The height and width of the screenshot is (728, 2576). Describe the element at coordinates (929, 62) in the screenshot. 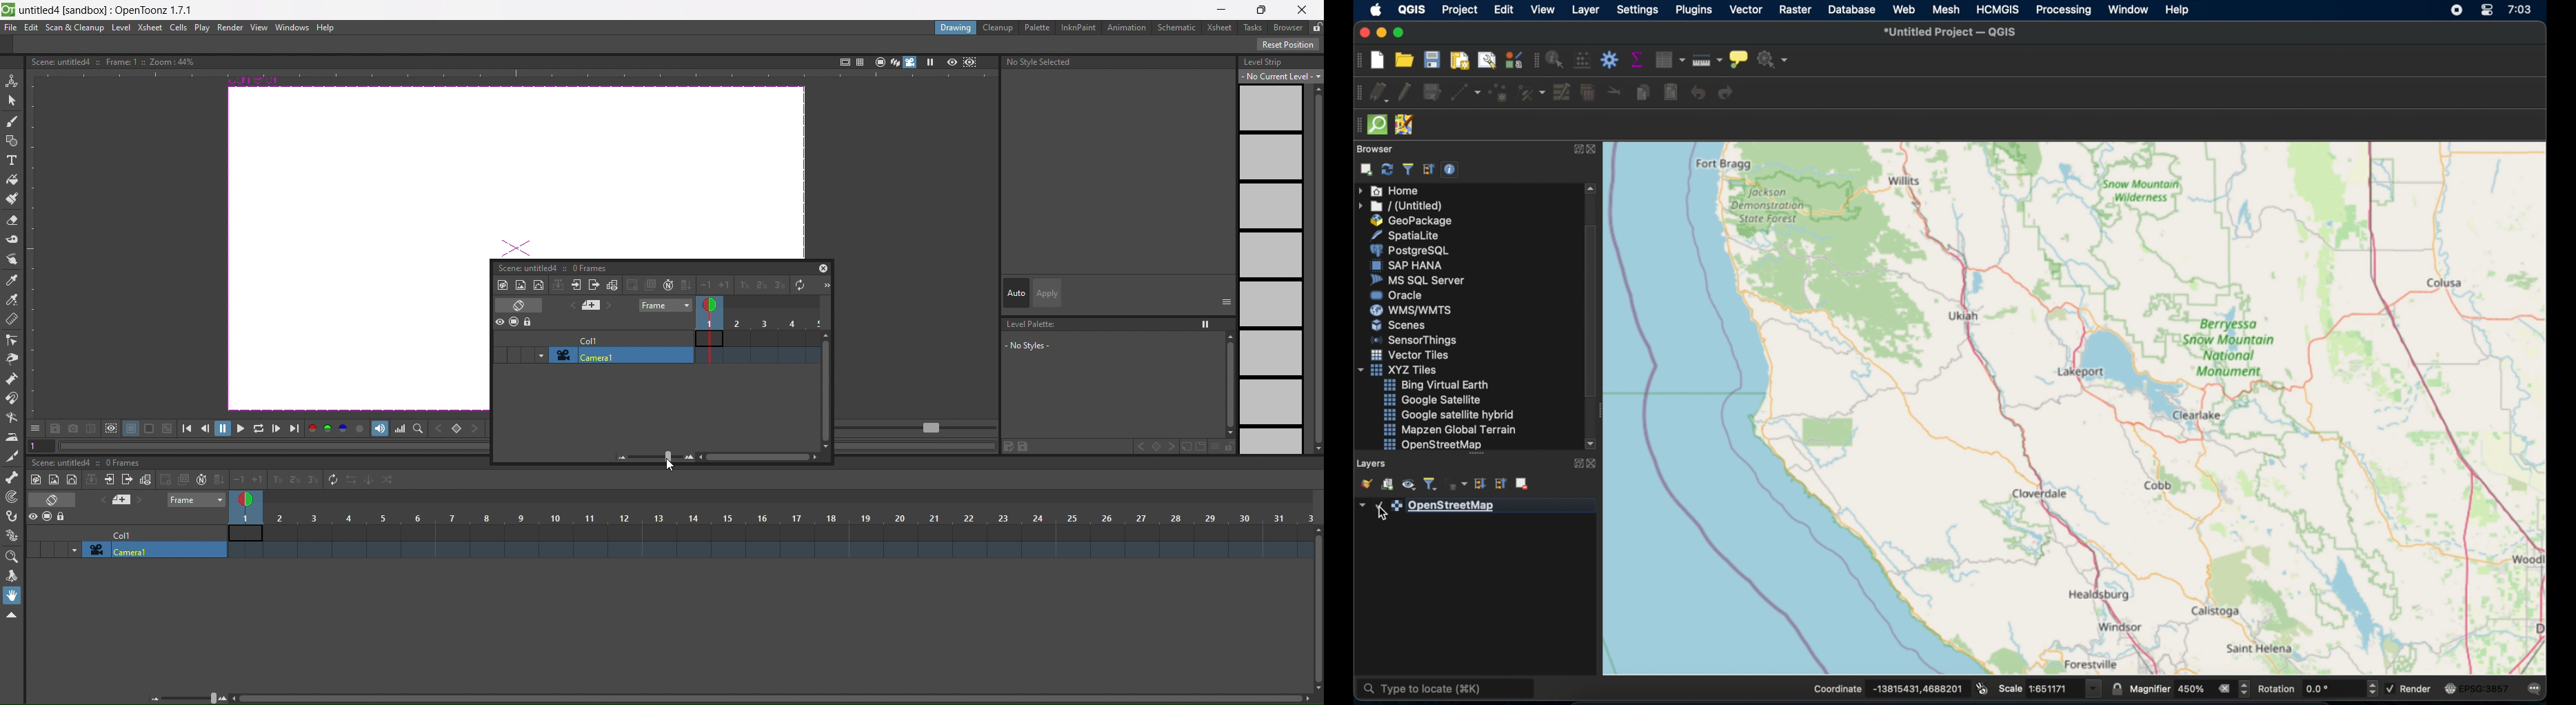

I see `freeze` at that location.